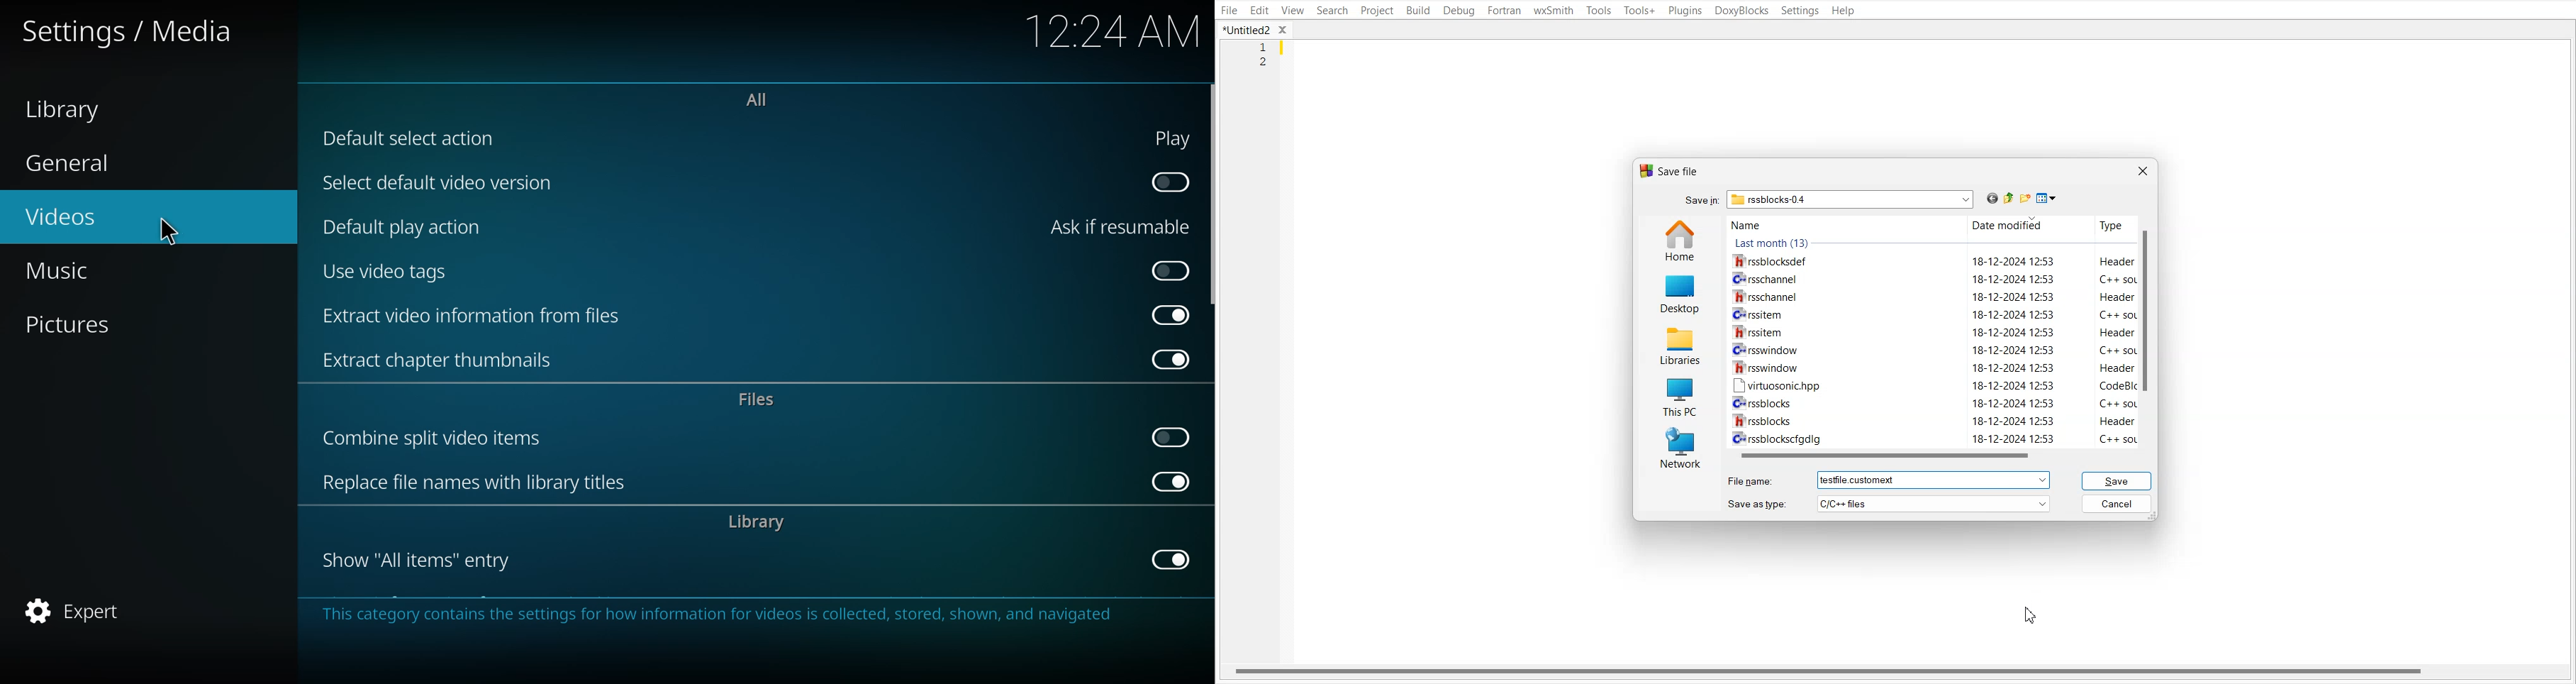  What do you see at coordinates (1255, 50) in the screenshot?
I see `Line Number` at bounding box center [1255, 50].